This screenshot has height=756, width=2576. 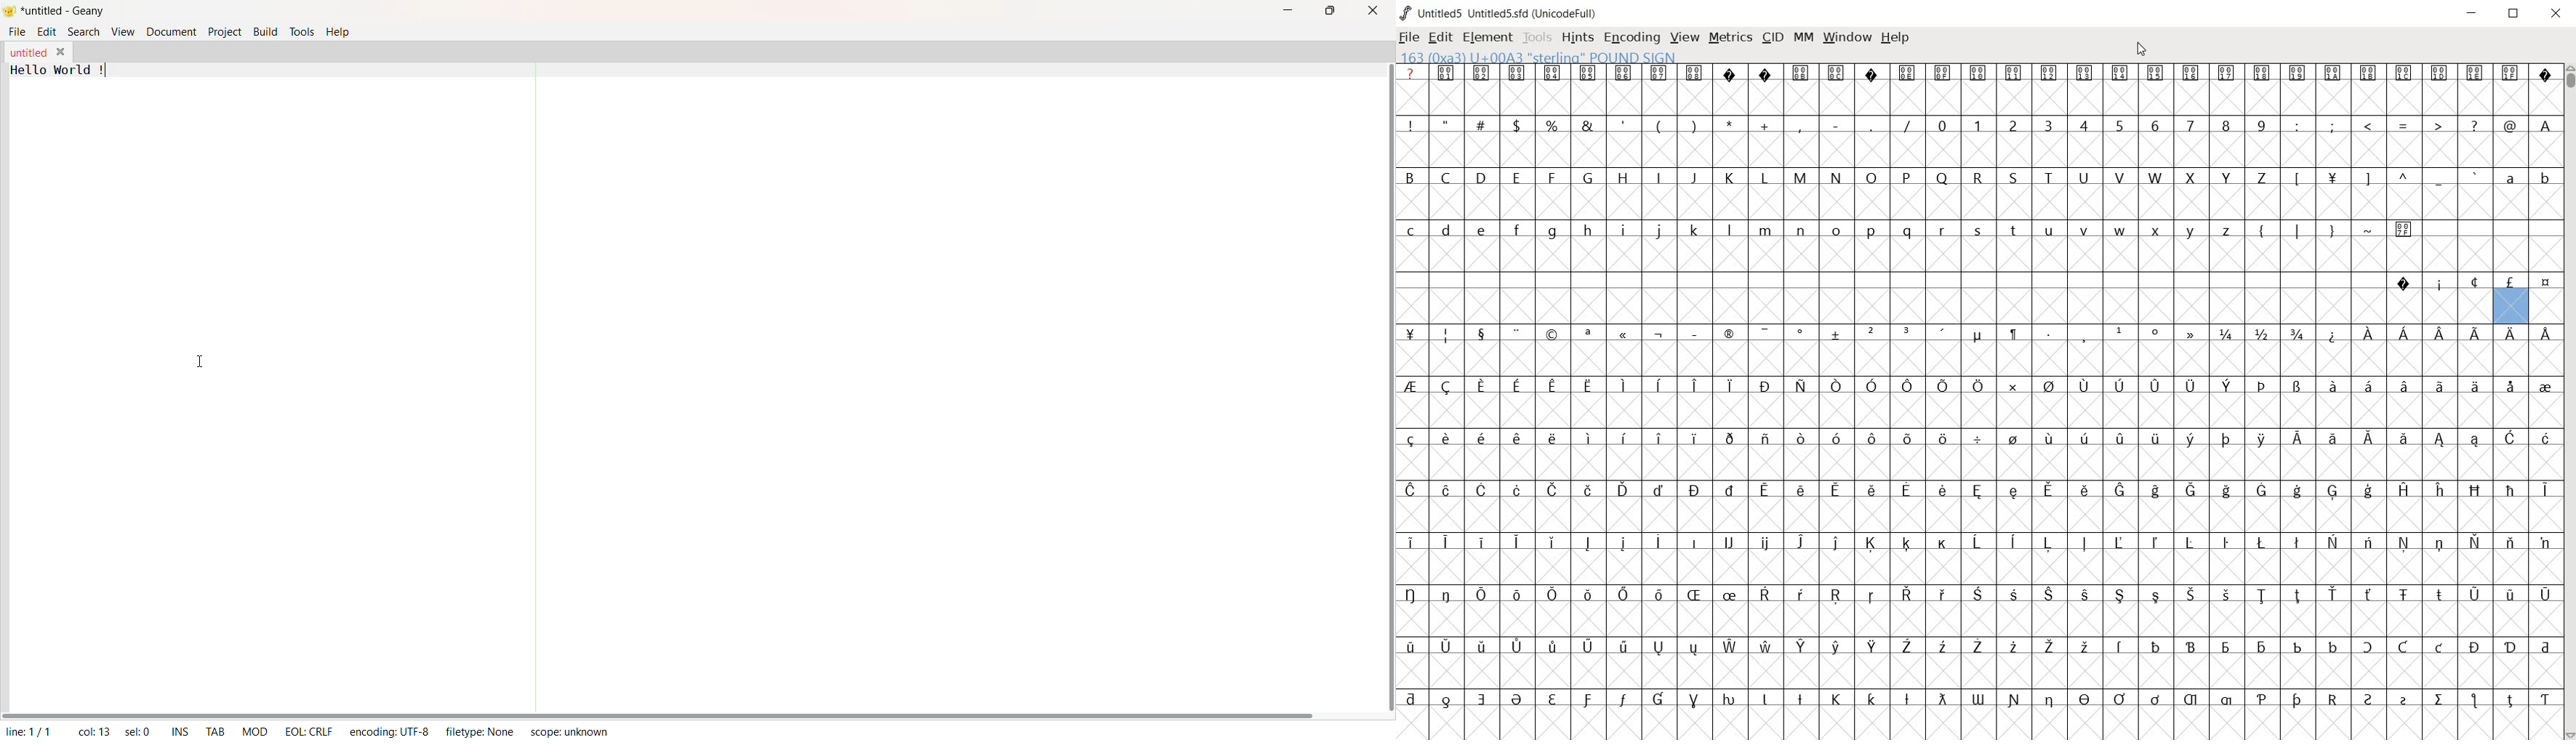 What do you see at coordinates (1729, 177) in the screenshot?
I see `K` at bounding box center [1729, 177].